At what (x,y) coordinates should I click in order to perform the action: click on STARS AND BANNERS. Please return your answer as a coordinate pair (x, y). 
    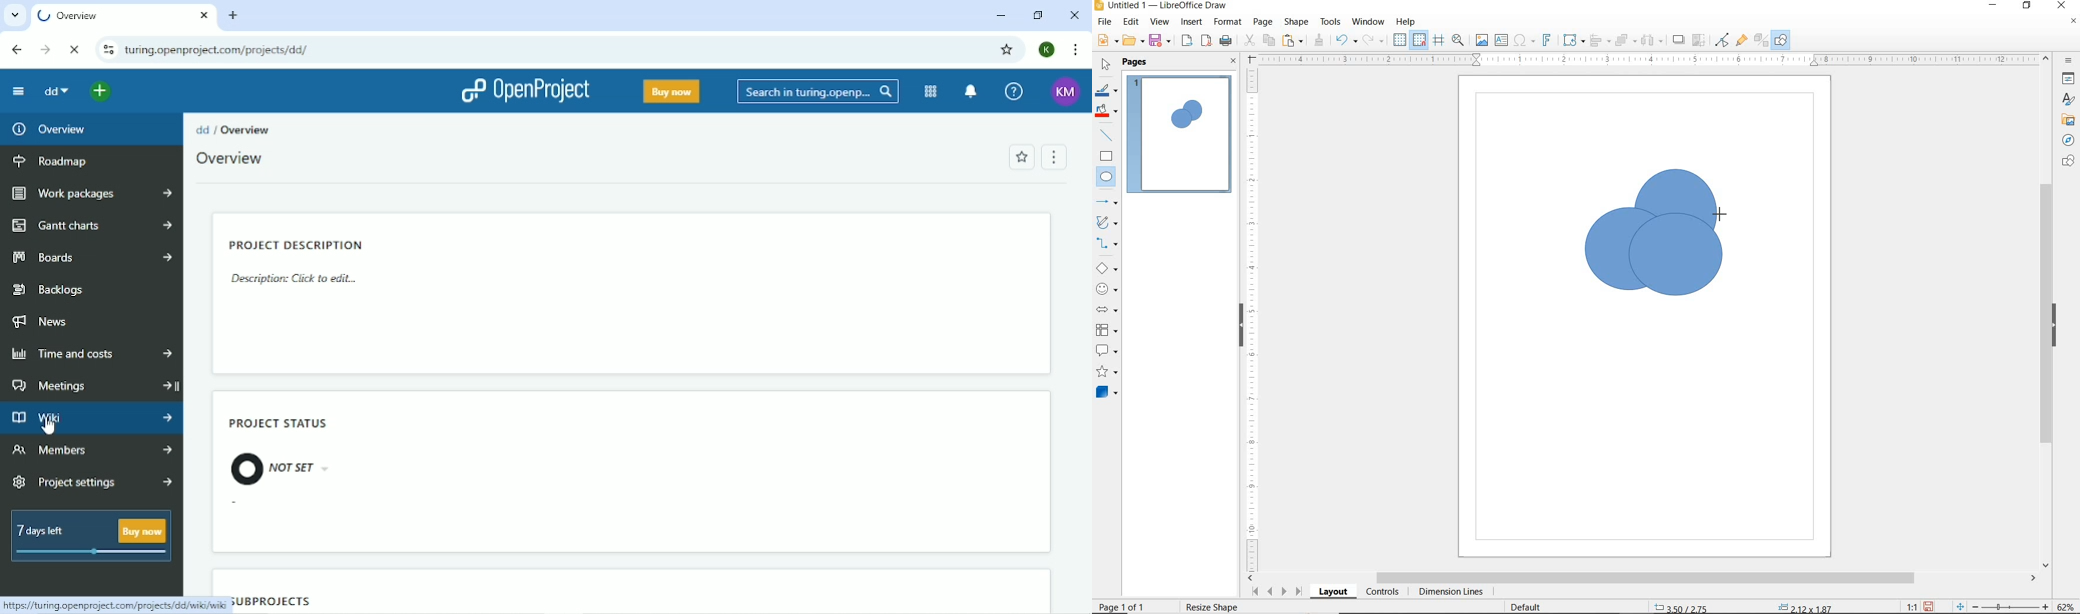
    Looking at the image, I should click on (1107, 373).